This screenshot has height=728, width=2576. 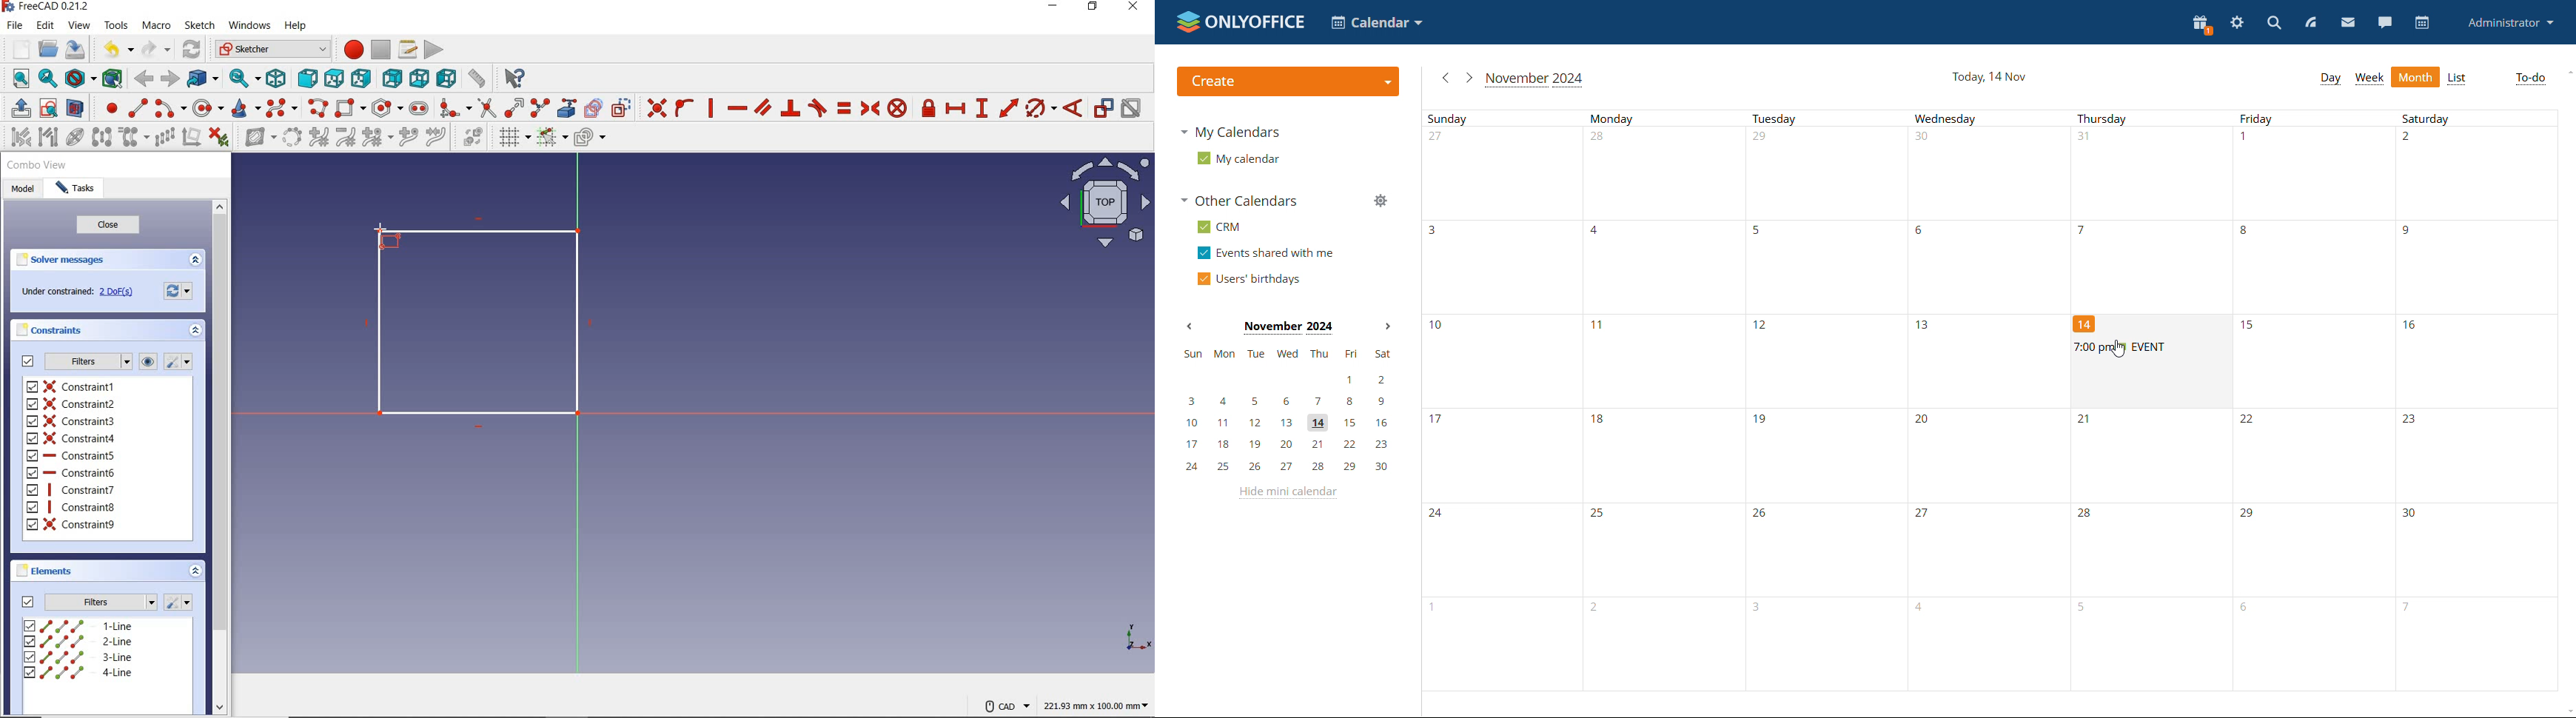 I want to click on view, so click(x=80, y=26).